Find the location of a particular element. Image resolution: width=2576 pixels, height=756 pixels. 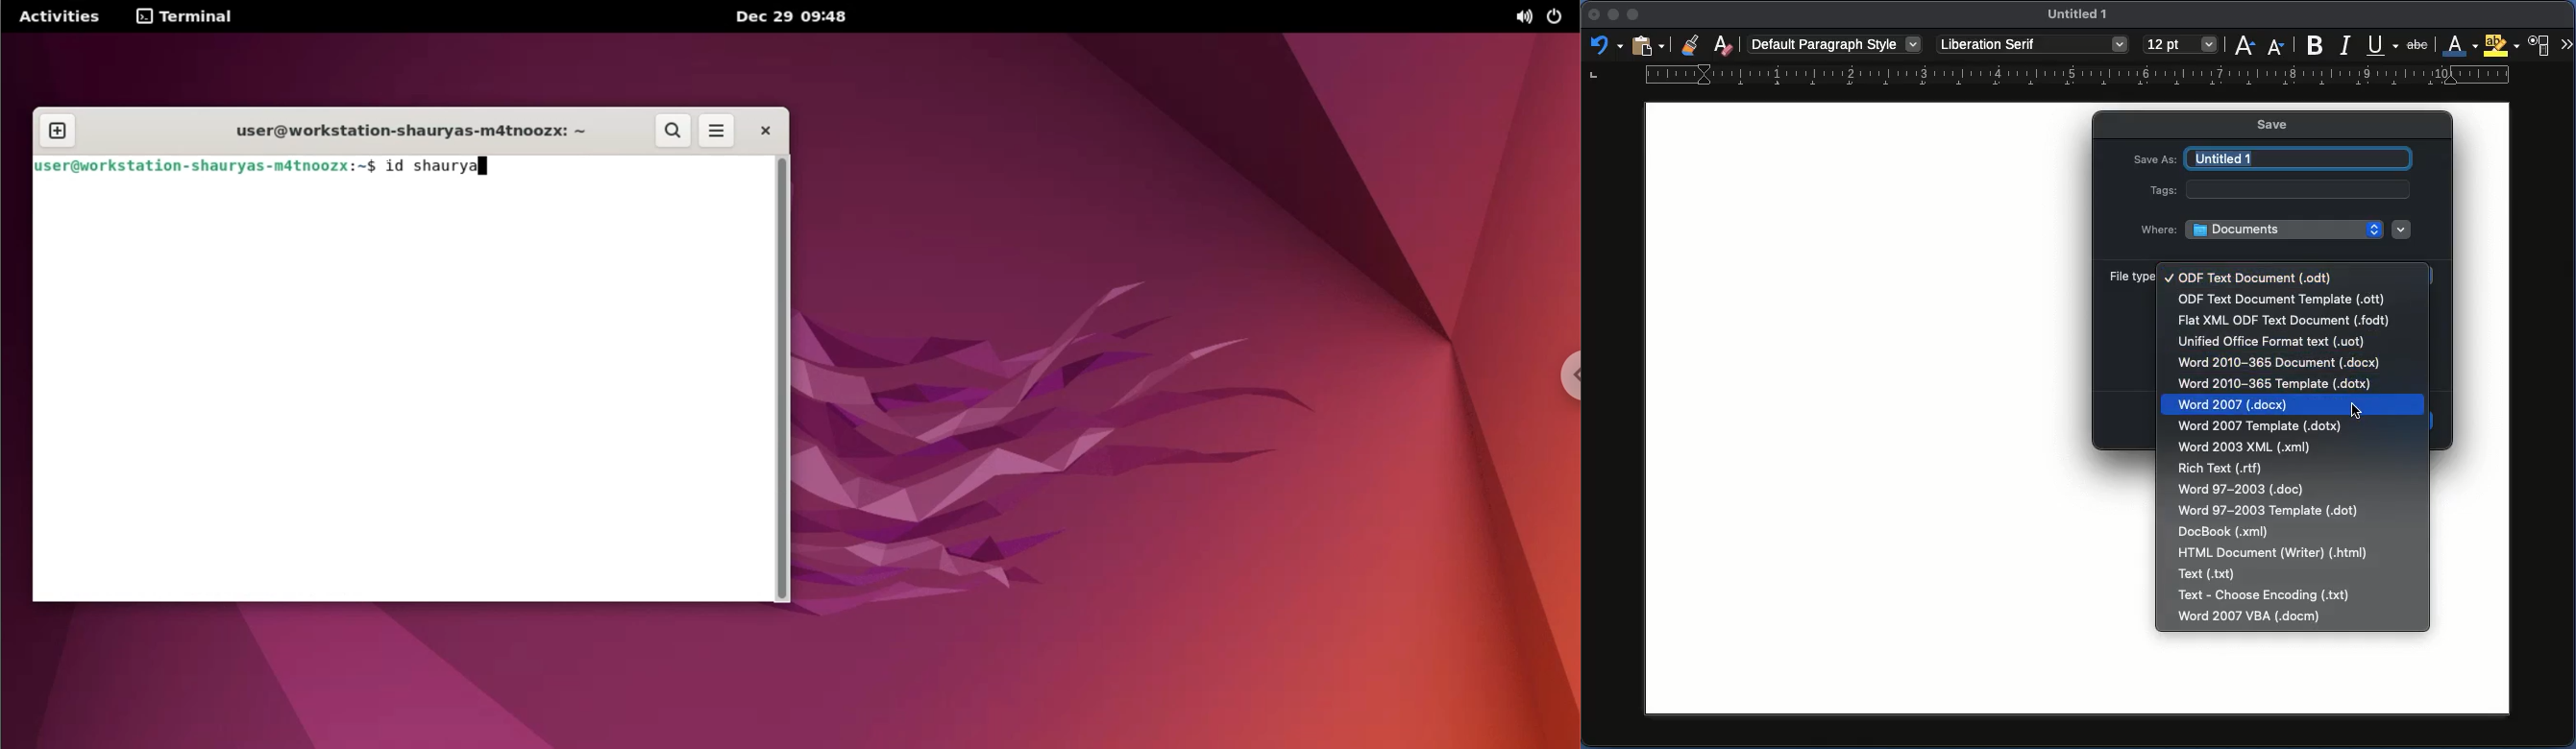

Clear formatting is located at coordinates (1723, 43).